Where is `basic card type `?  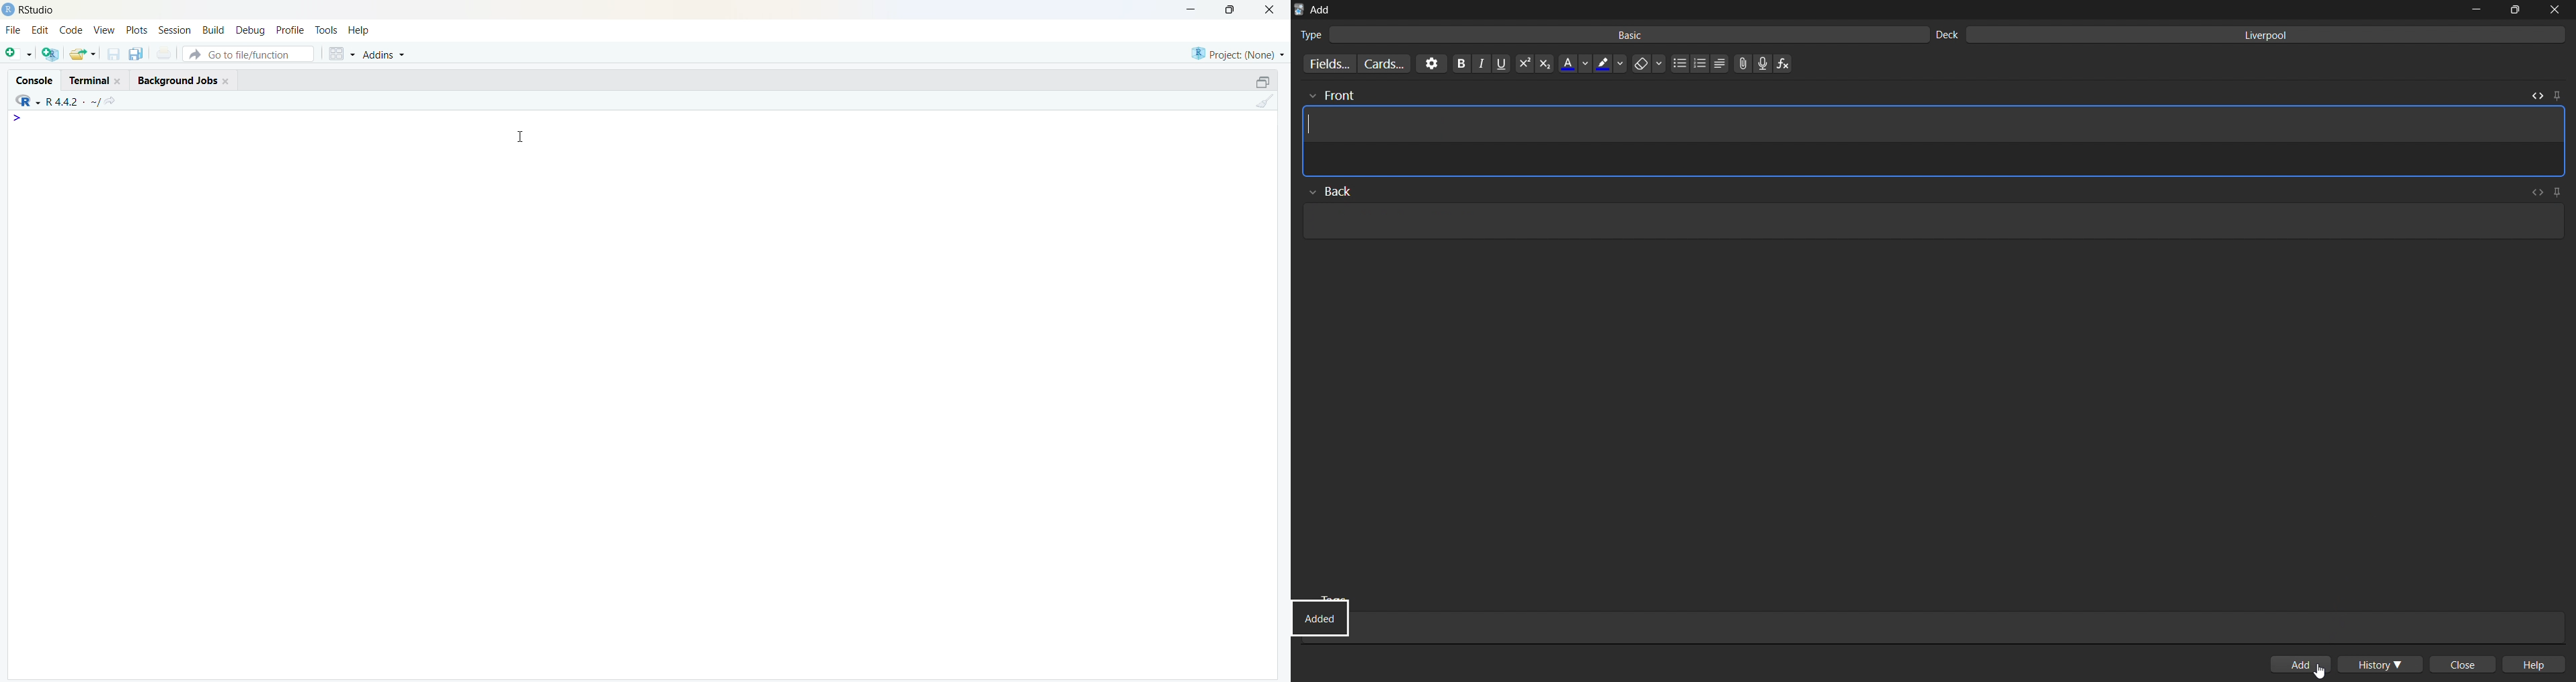 basic card type  is located at coordinates (1611, 35).